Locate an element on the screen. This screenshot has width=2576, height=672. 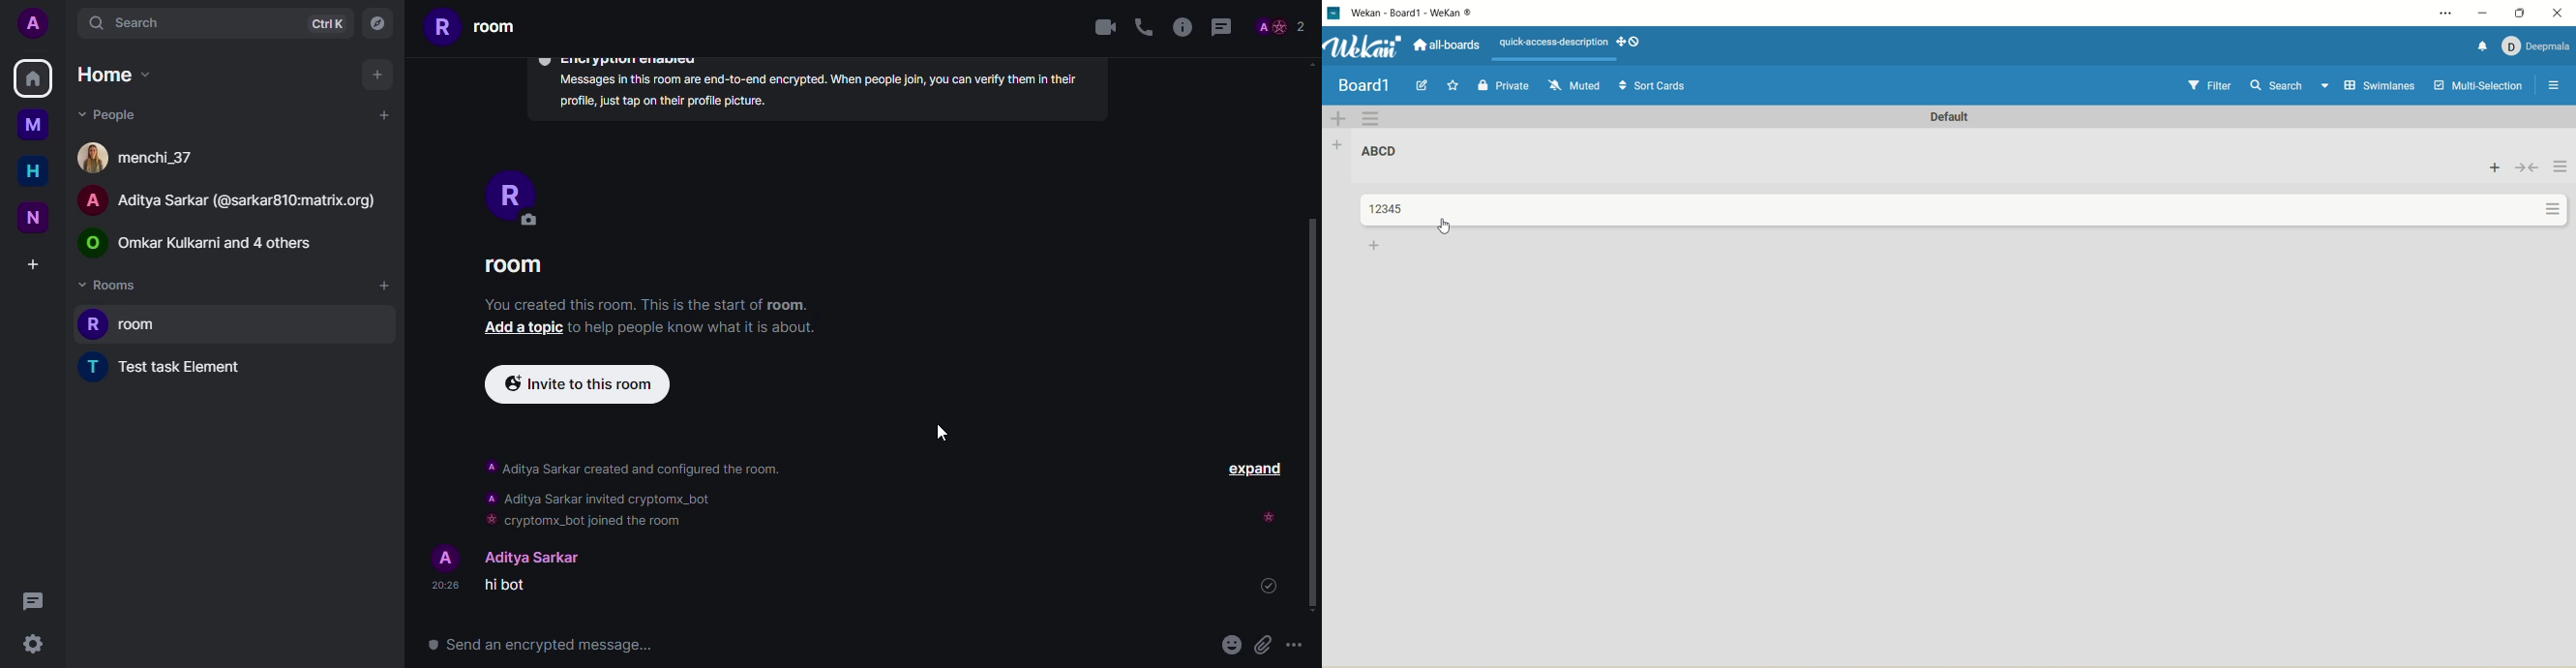
private is located at coordinates (1504, 84).